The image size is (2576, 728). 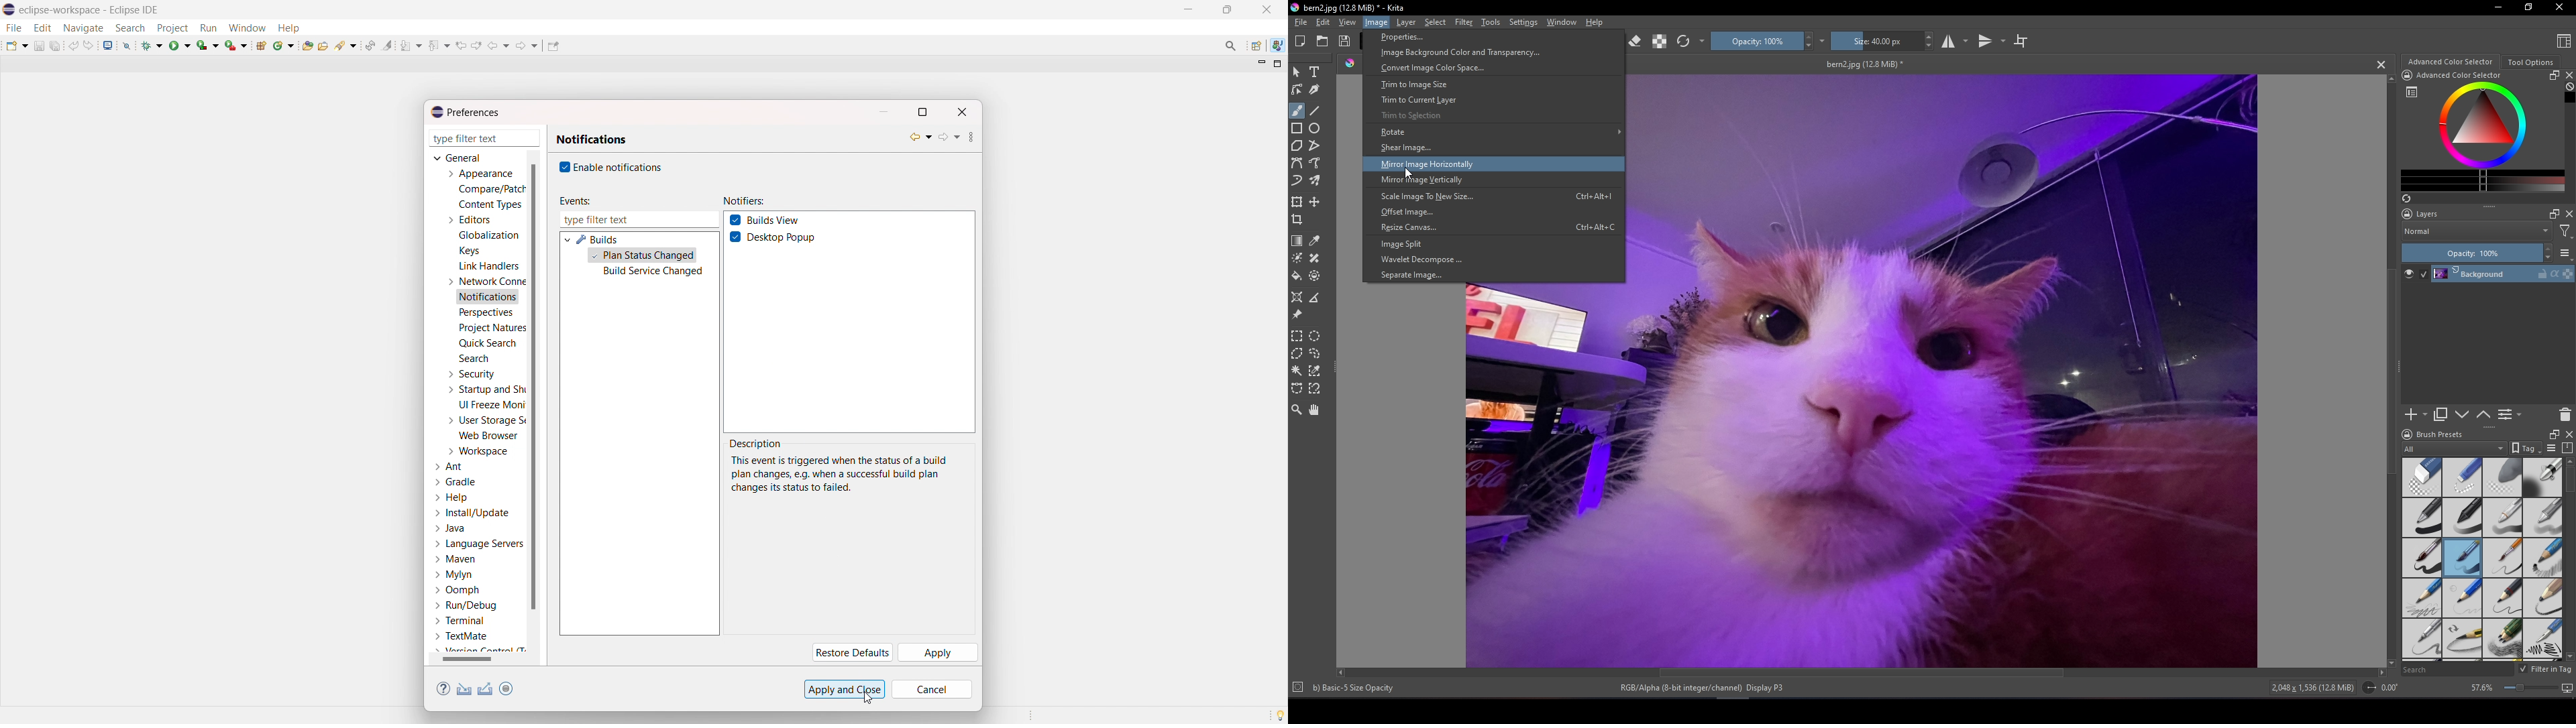 What do you see at coordinates (2432, 433) in the screenshot?
I see `Brush label` at bounding box center [2432, 433].